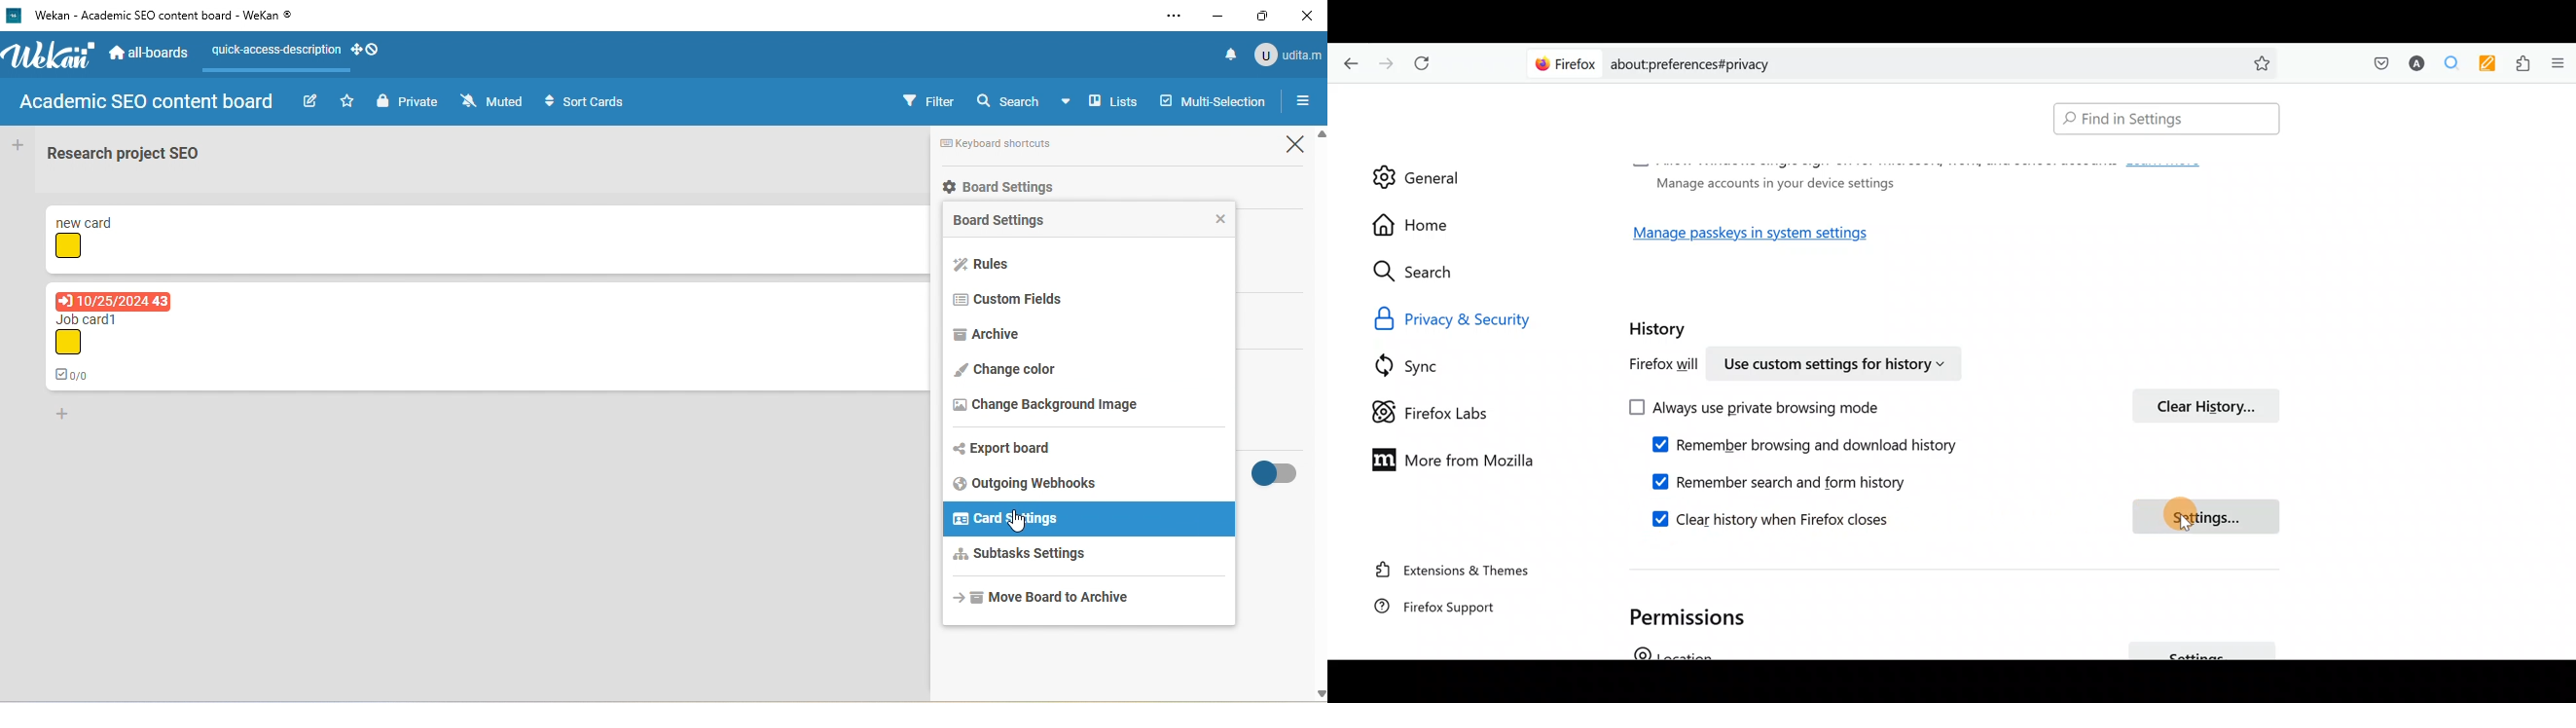  I want to click on Reload current page, so click(1426, 64).